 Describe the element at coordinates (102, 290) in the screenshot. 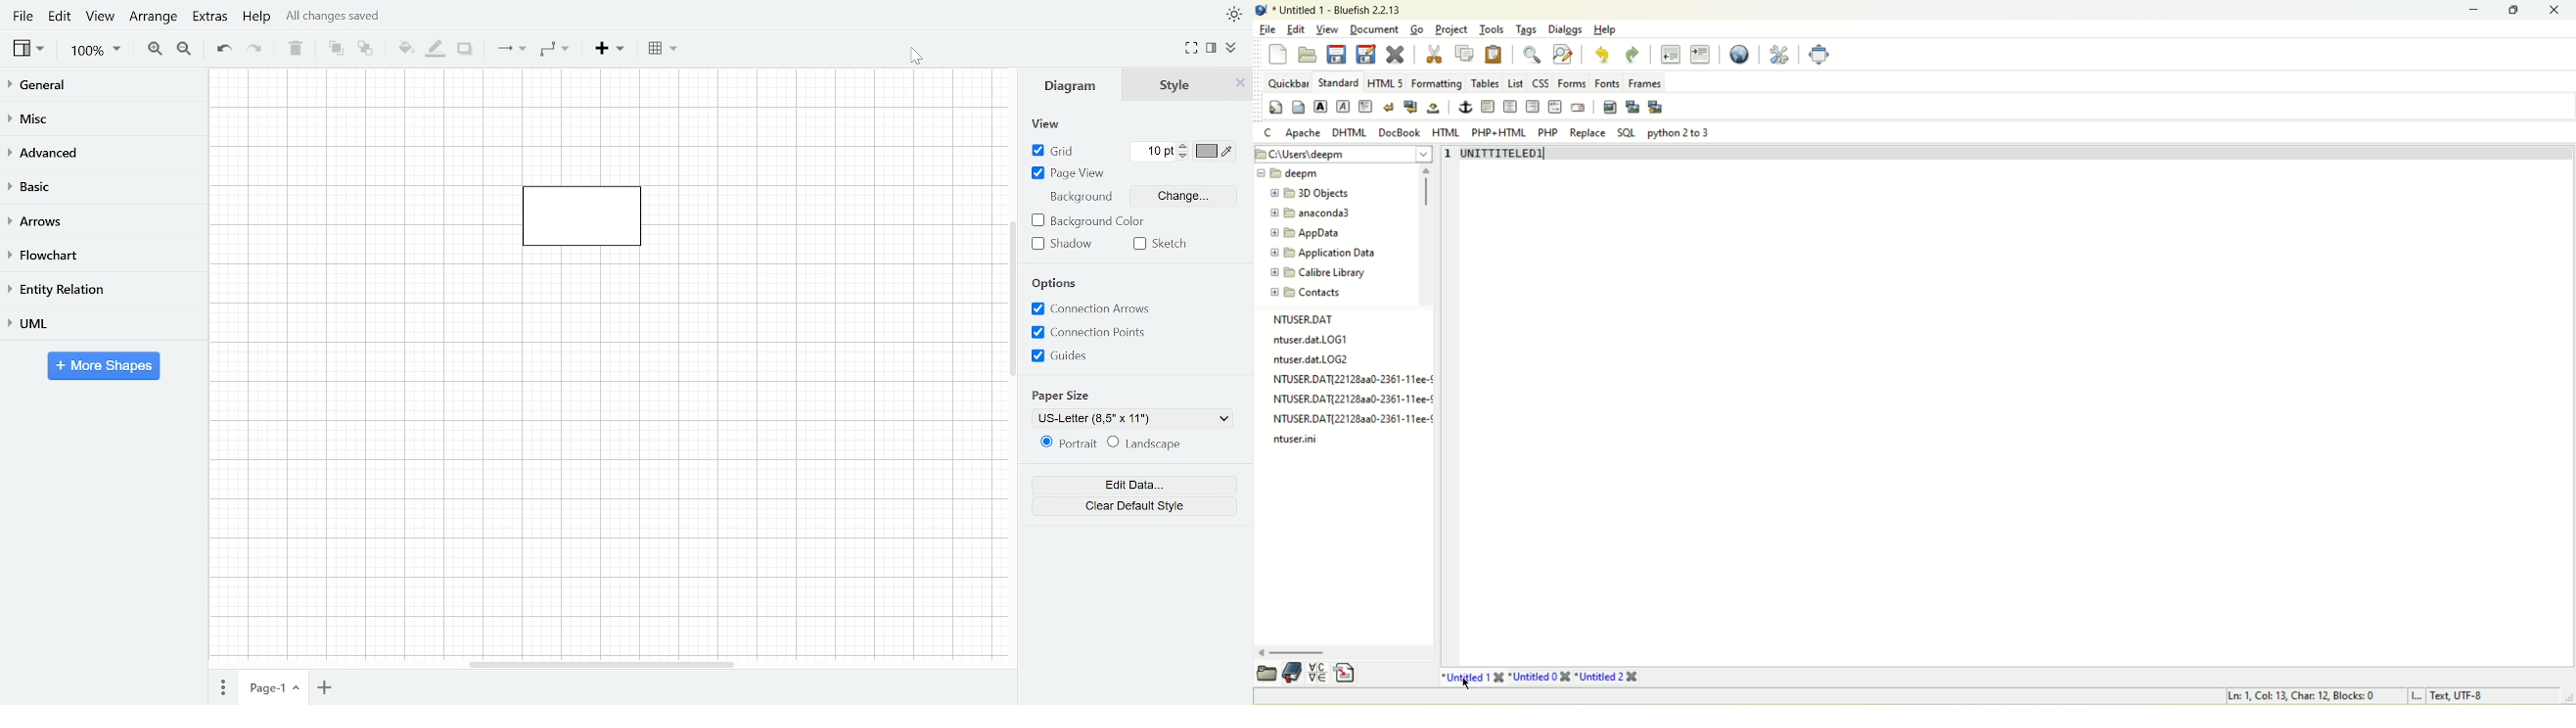

I see `Entity relation` at that location.